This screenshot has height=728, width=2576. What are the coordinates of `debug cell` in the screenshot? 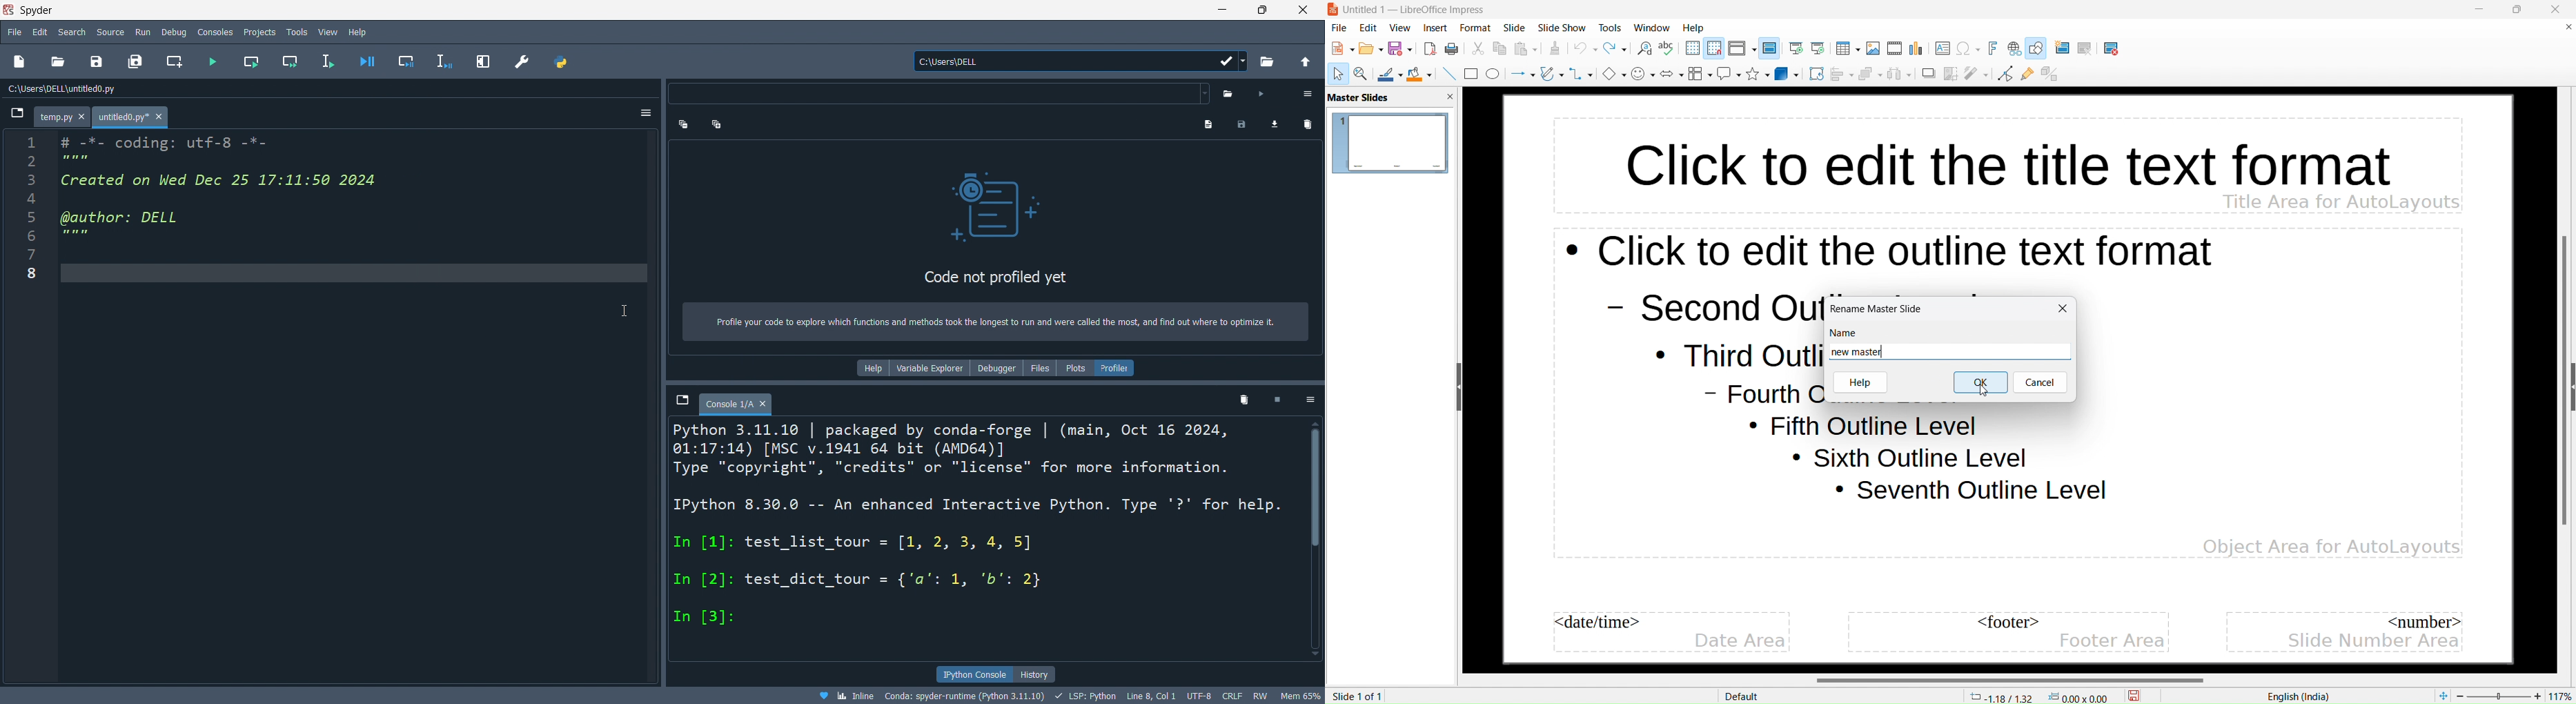 It's located at (406, 61).